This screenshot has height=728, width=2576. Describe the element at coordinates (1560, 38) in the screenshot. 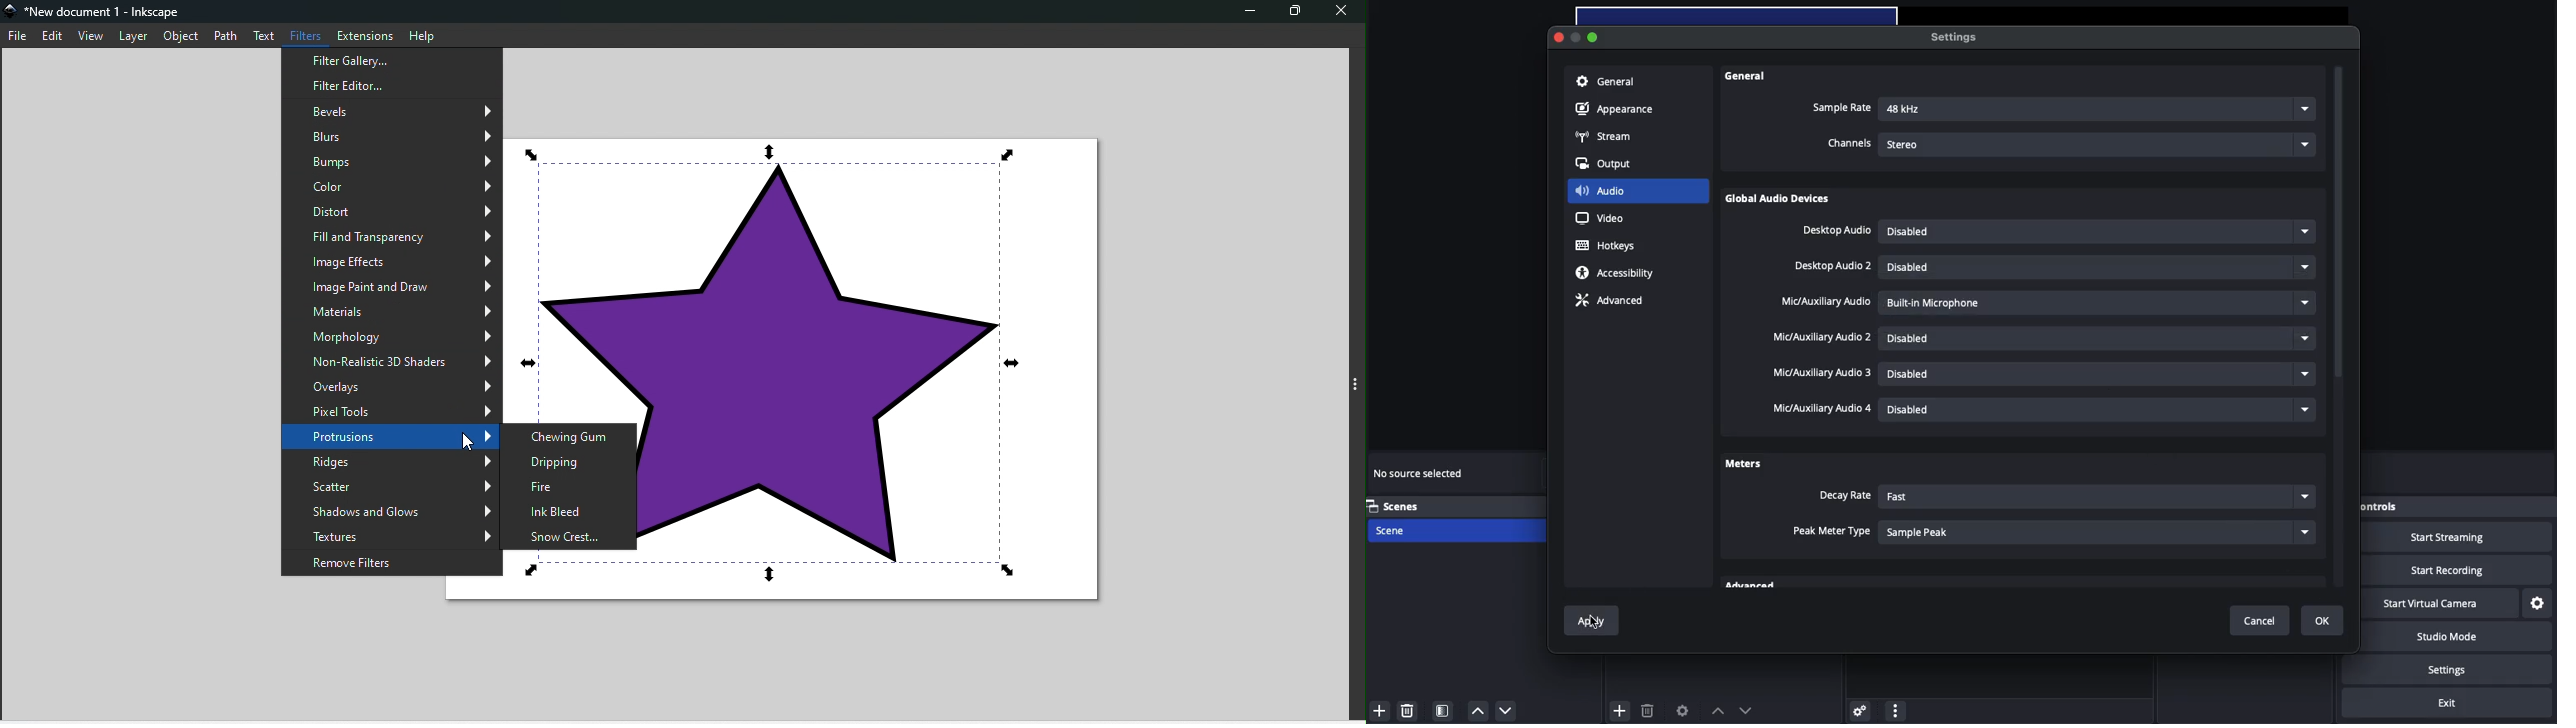

I see `Close` at that location.